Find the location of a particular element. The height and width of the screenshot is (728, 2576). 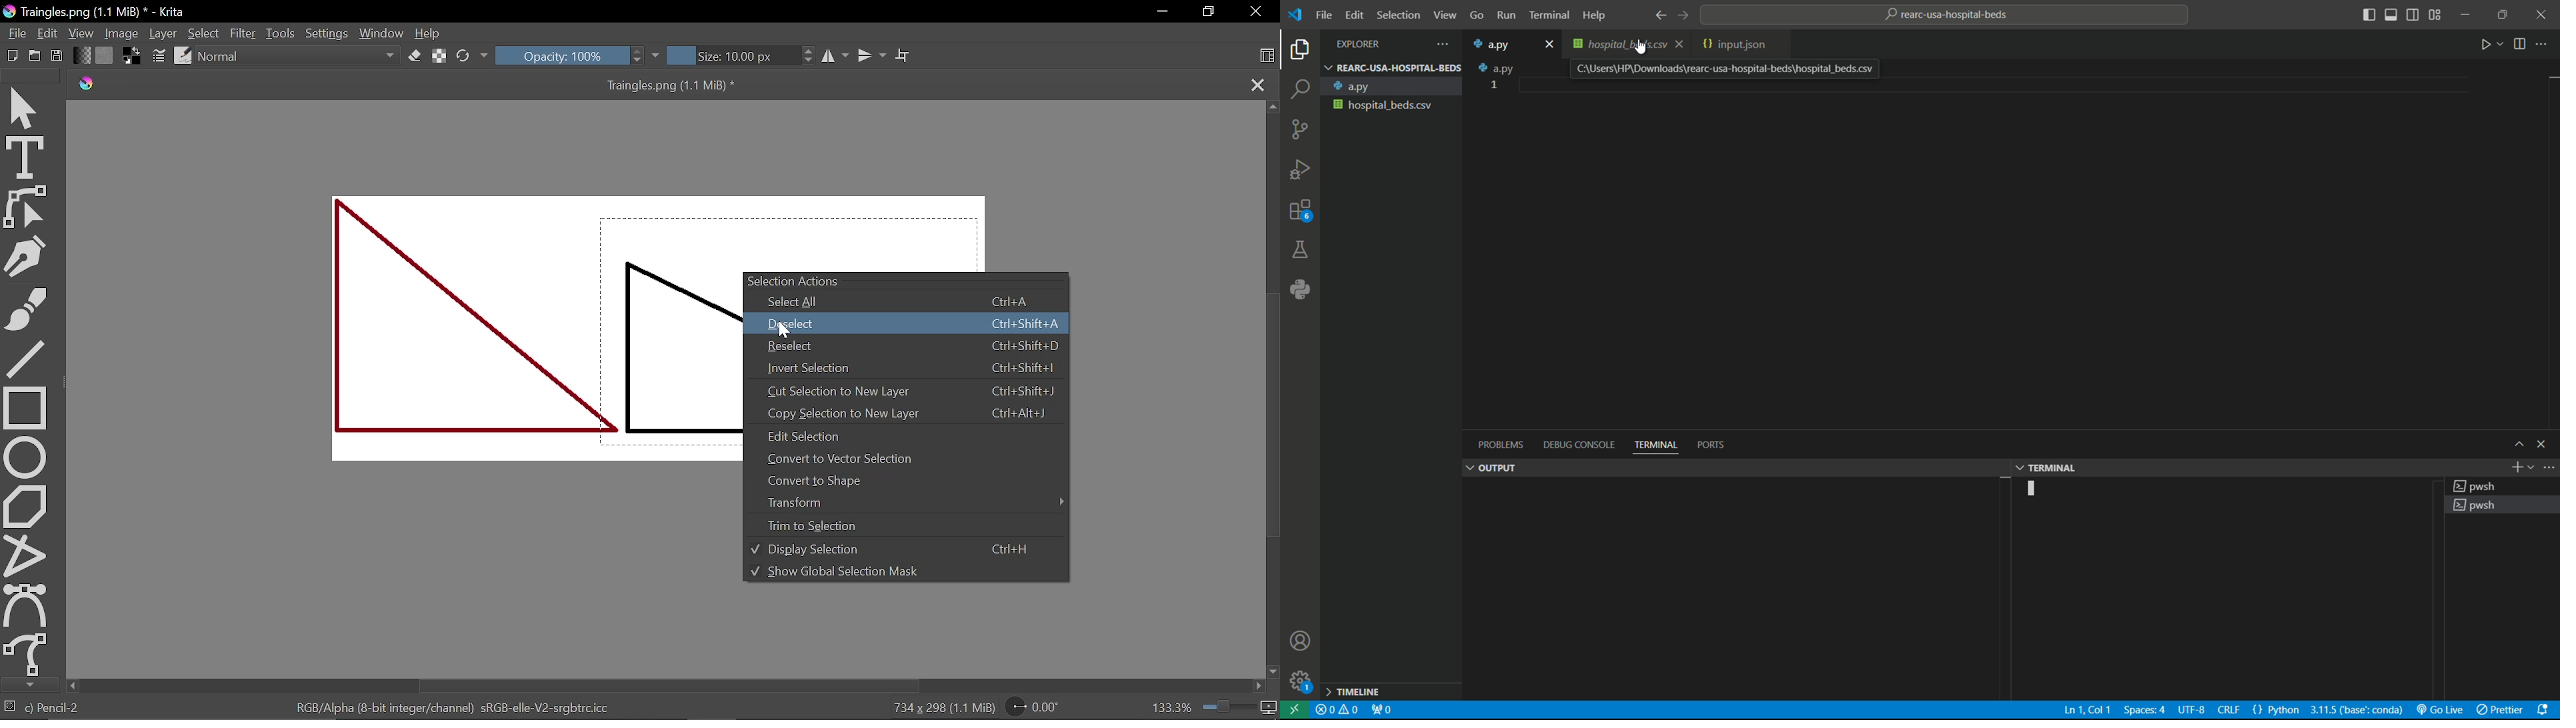

run and debug is located at coordinates (1300, 167).